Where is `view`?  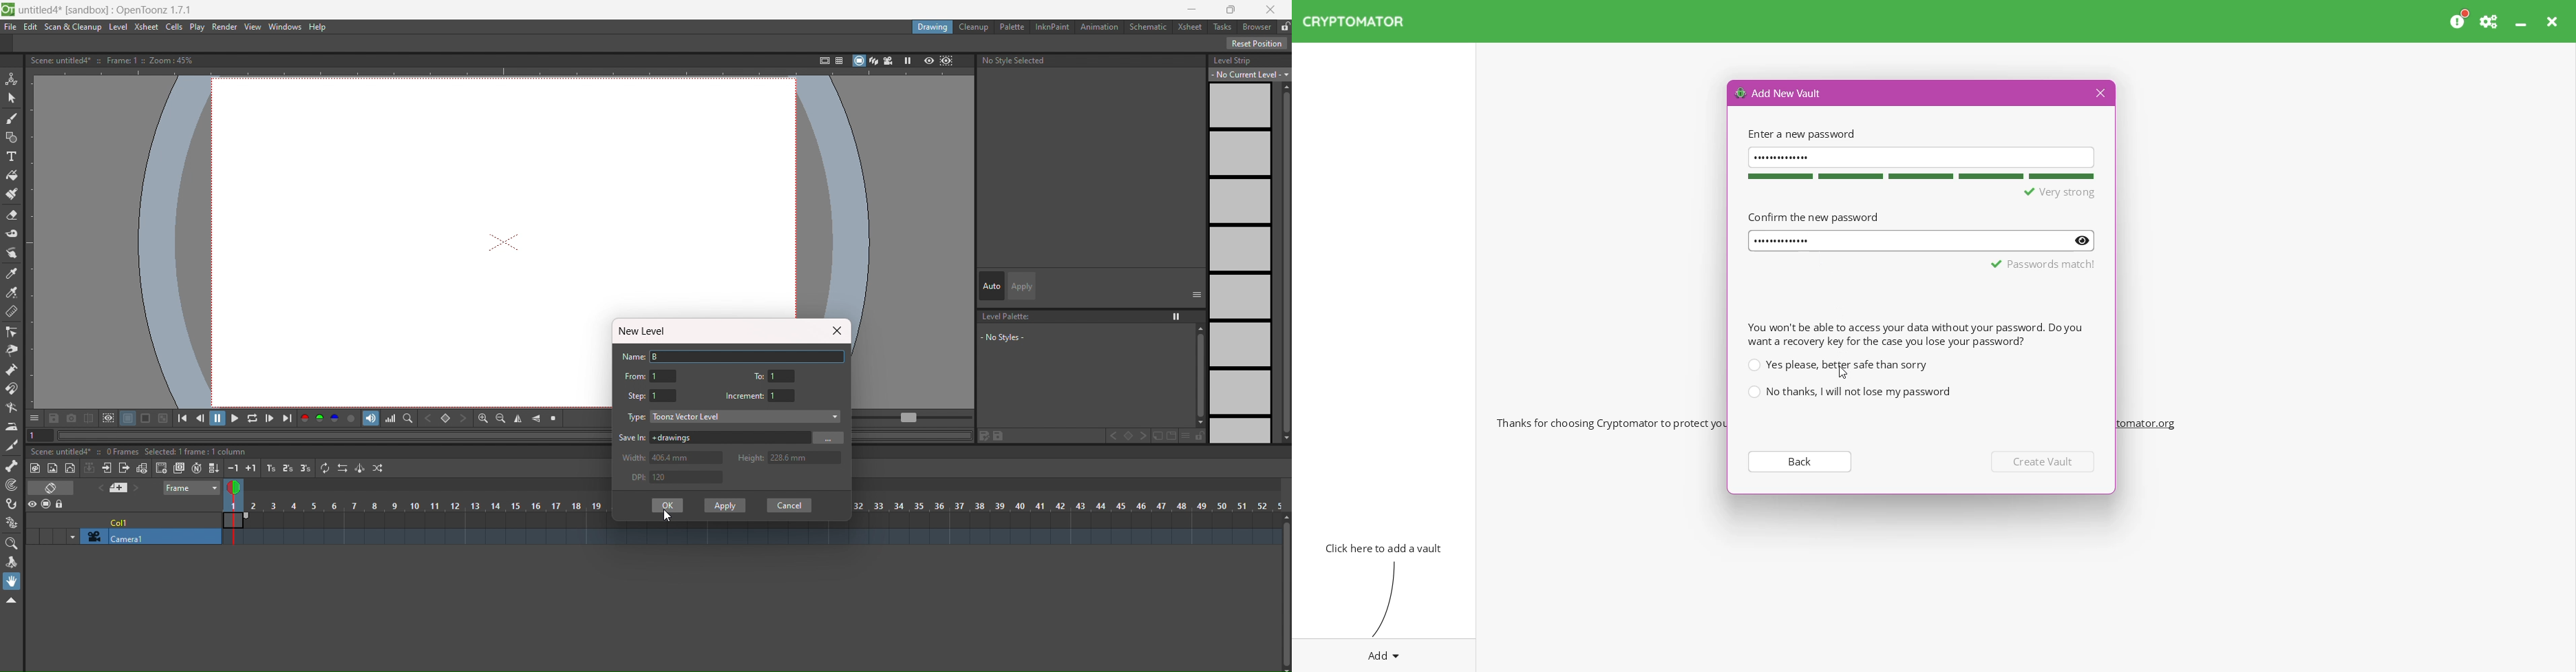
view is located at coordinates (253, 27).